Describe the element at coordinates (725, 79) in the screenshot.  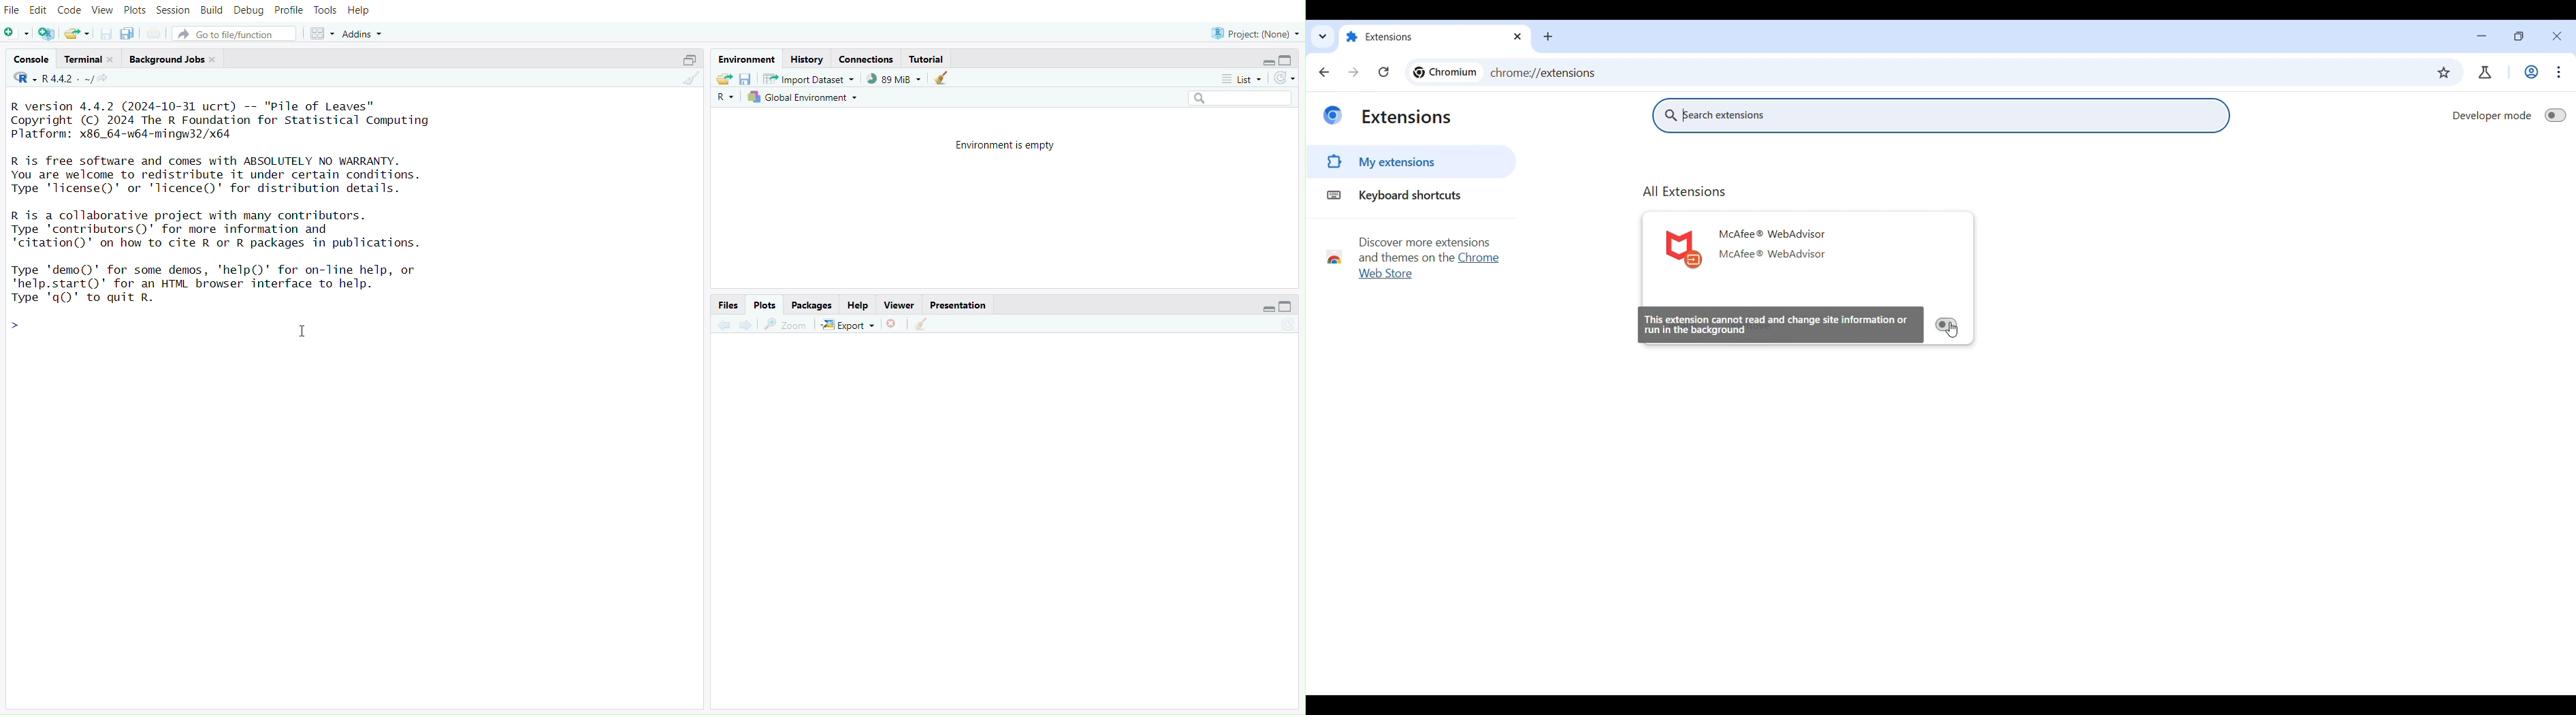
I see `Load workspace` at that location.